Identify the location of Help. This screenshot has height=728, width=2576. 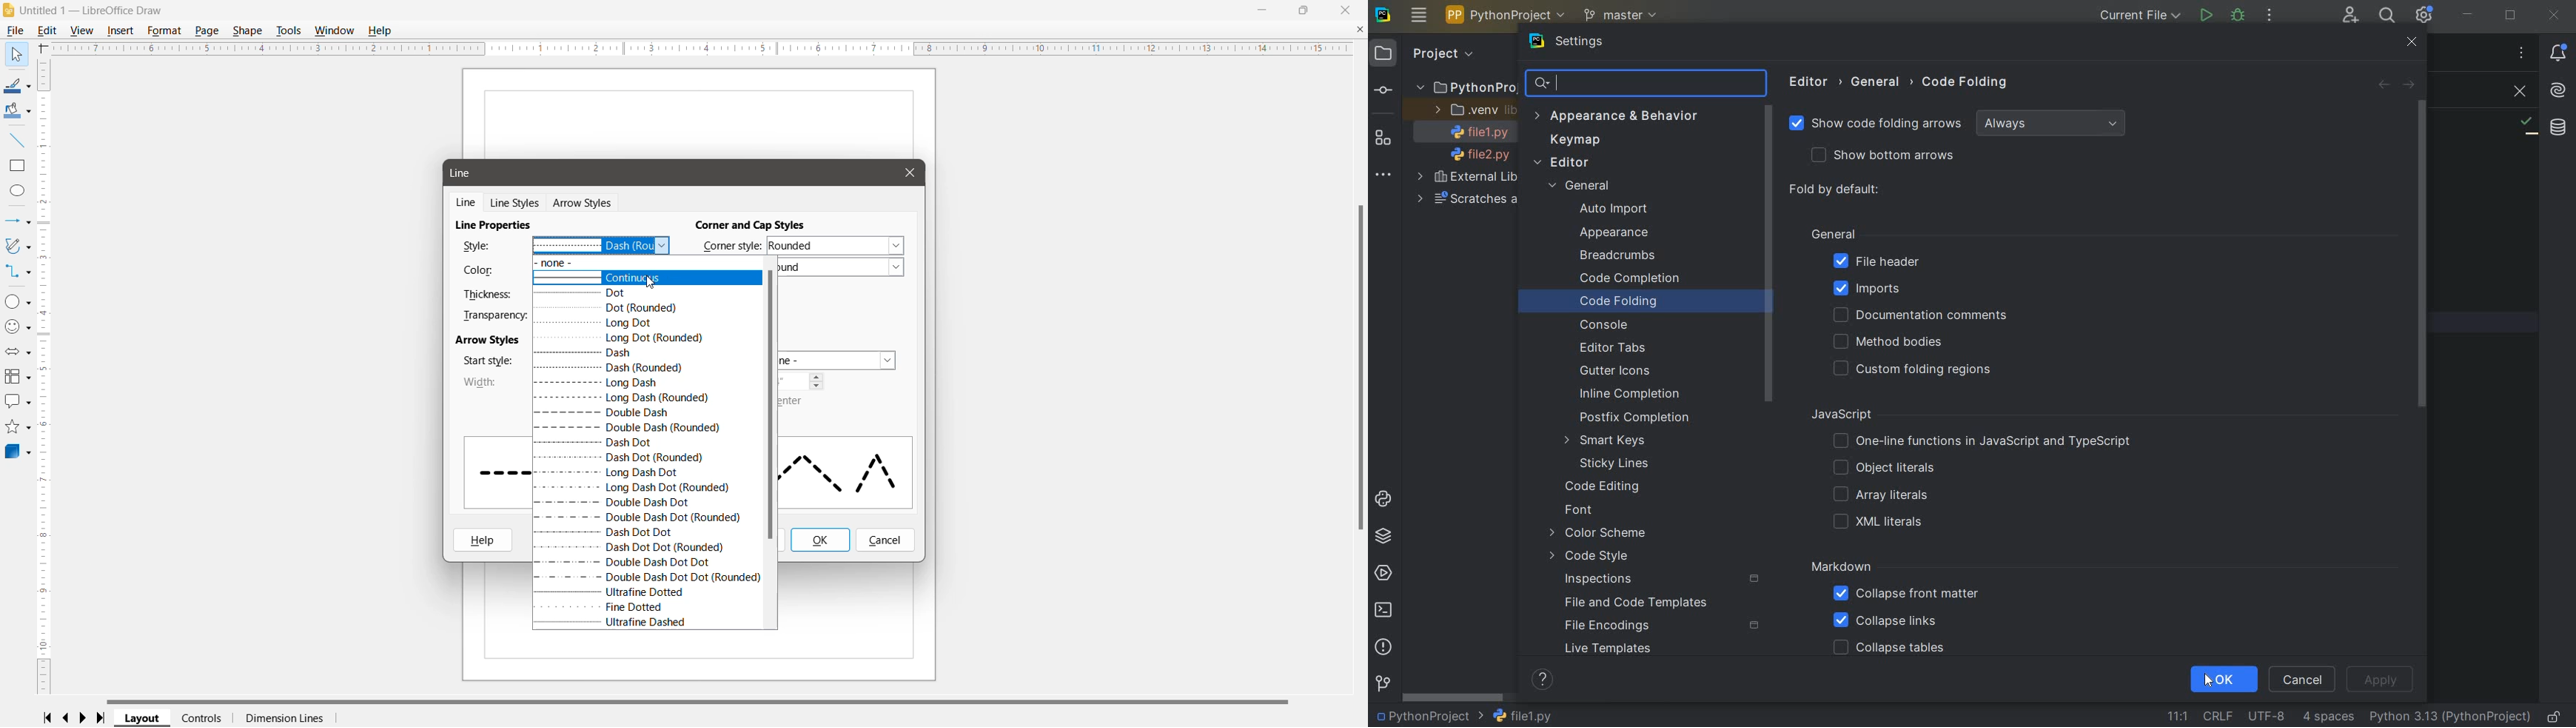
(482, 541).